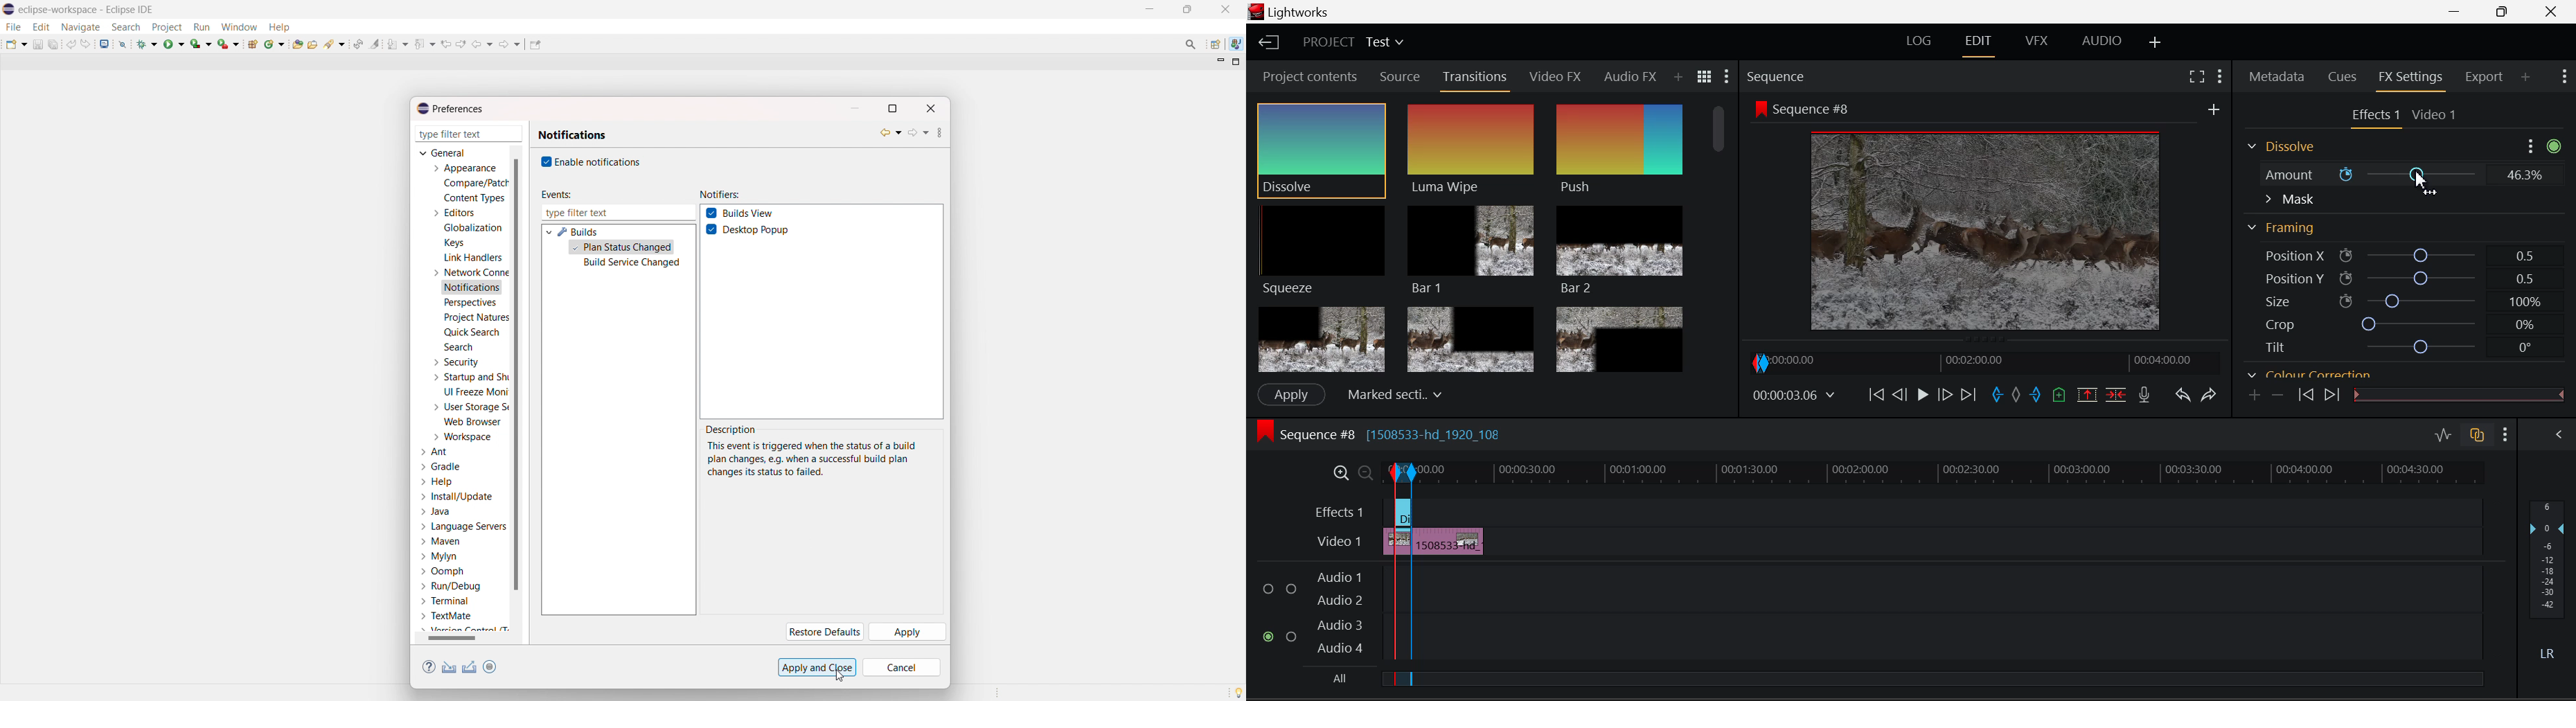 Image resolution: width=2576 pixels, height=728 pixels. What do you see at coordinates (86, 43) in the screenshot?
I see `redo` at bounding box center [86, 43].